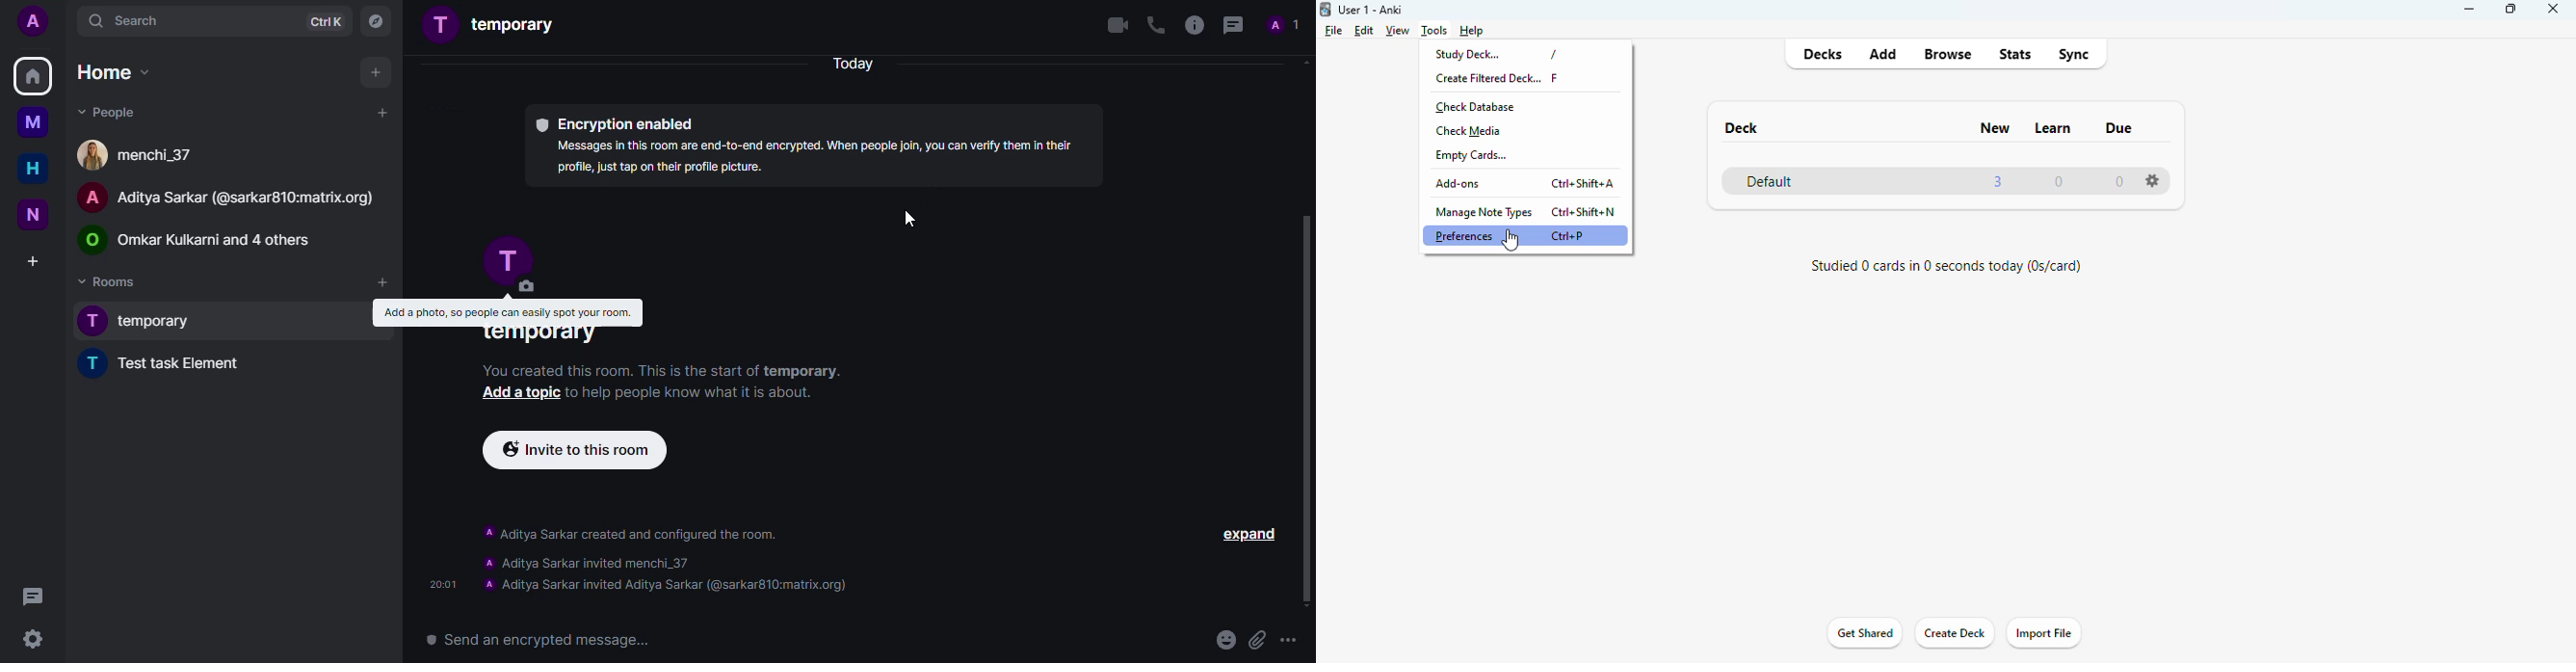  Describe the element at coordinates (2122, 127) in the screenshot. I see `due` at that location.